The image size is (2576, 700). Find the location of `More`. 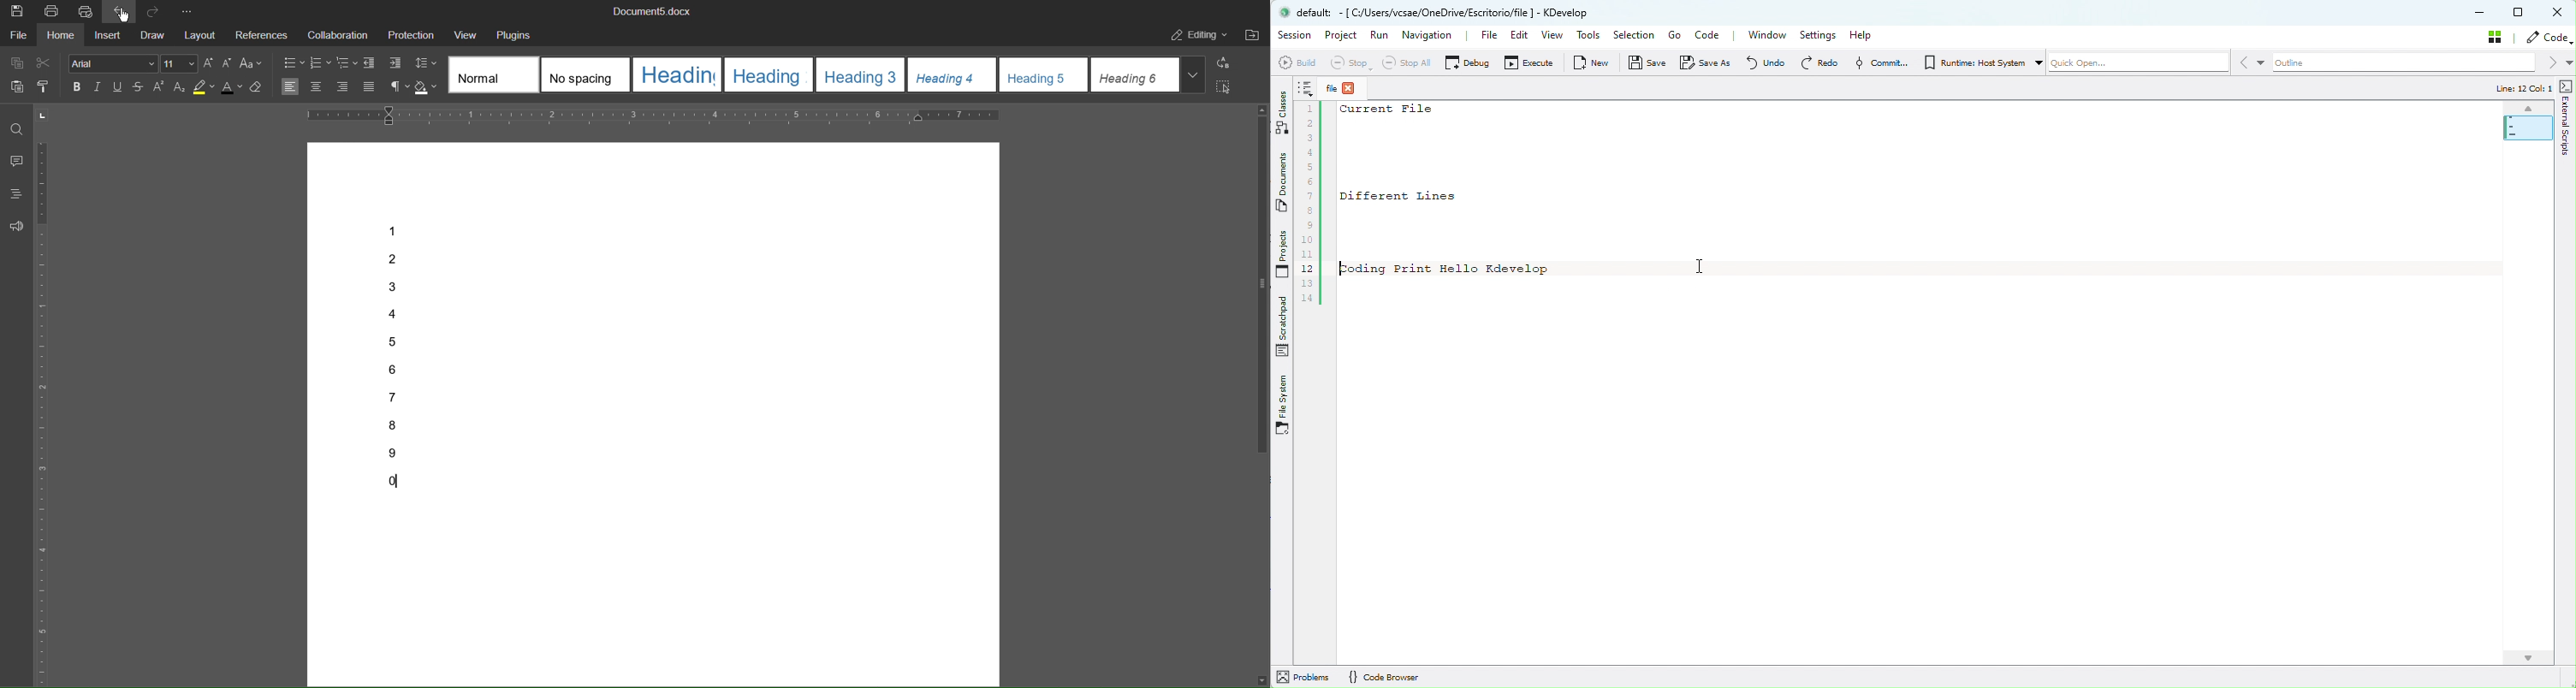

More is located at coordinates (188, 10).